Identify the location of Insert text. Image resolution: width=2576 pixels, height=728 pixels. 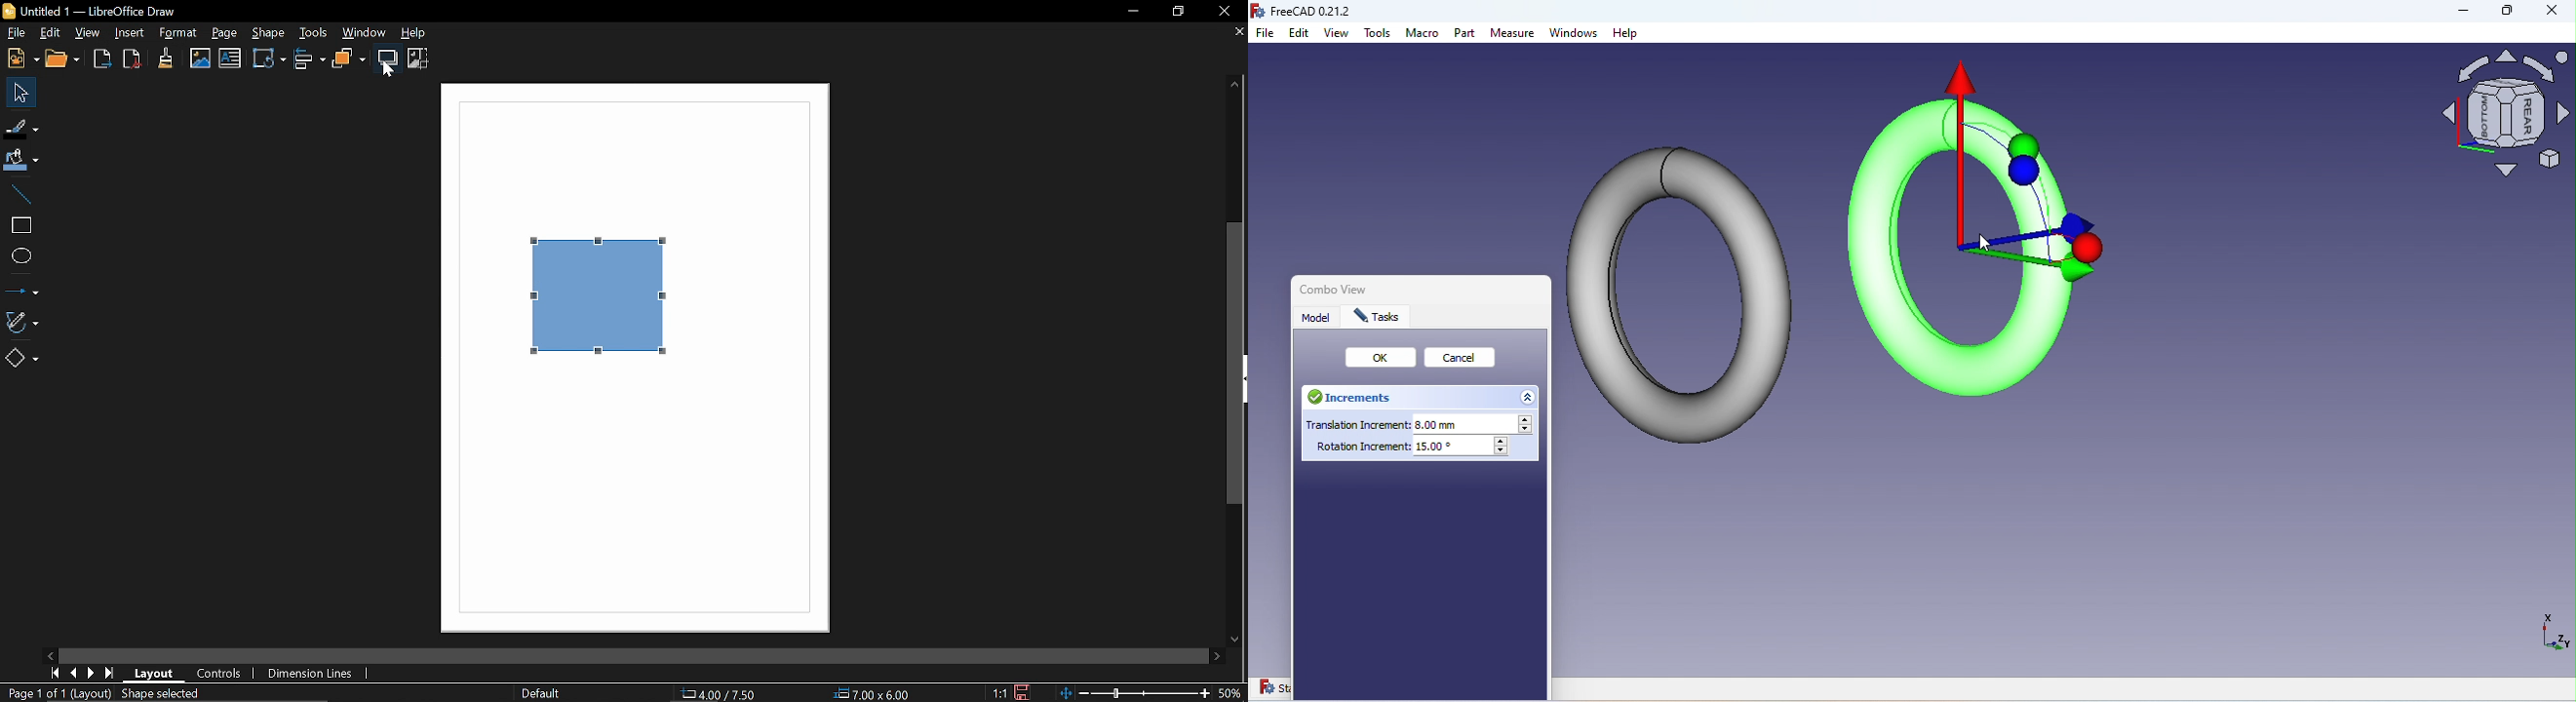
(231, 59).